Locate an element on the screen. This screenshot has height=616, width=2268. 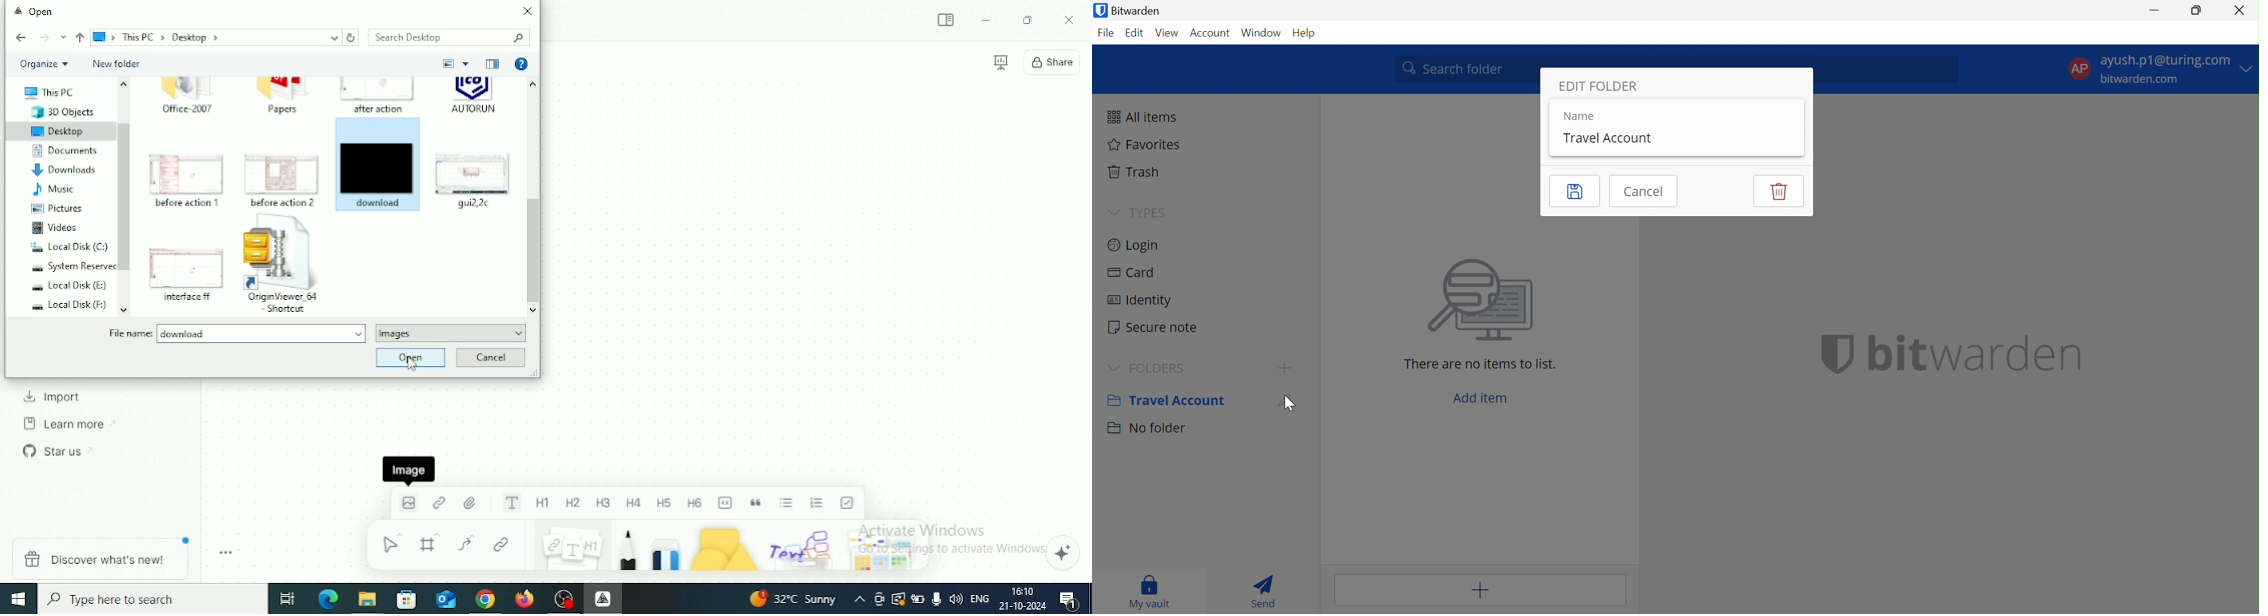
Mic is located at coordinates (936, 599).